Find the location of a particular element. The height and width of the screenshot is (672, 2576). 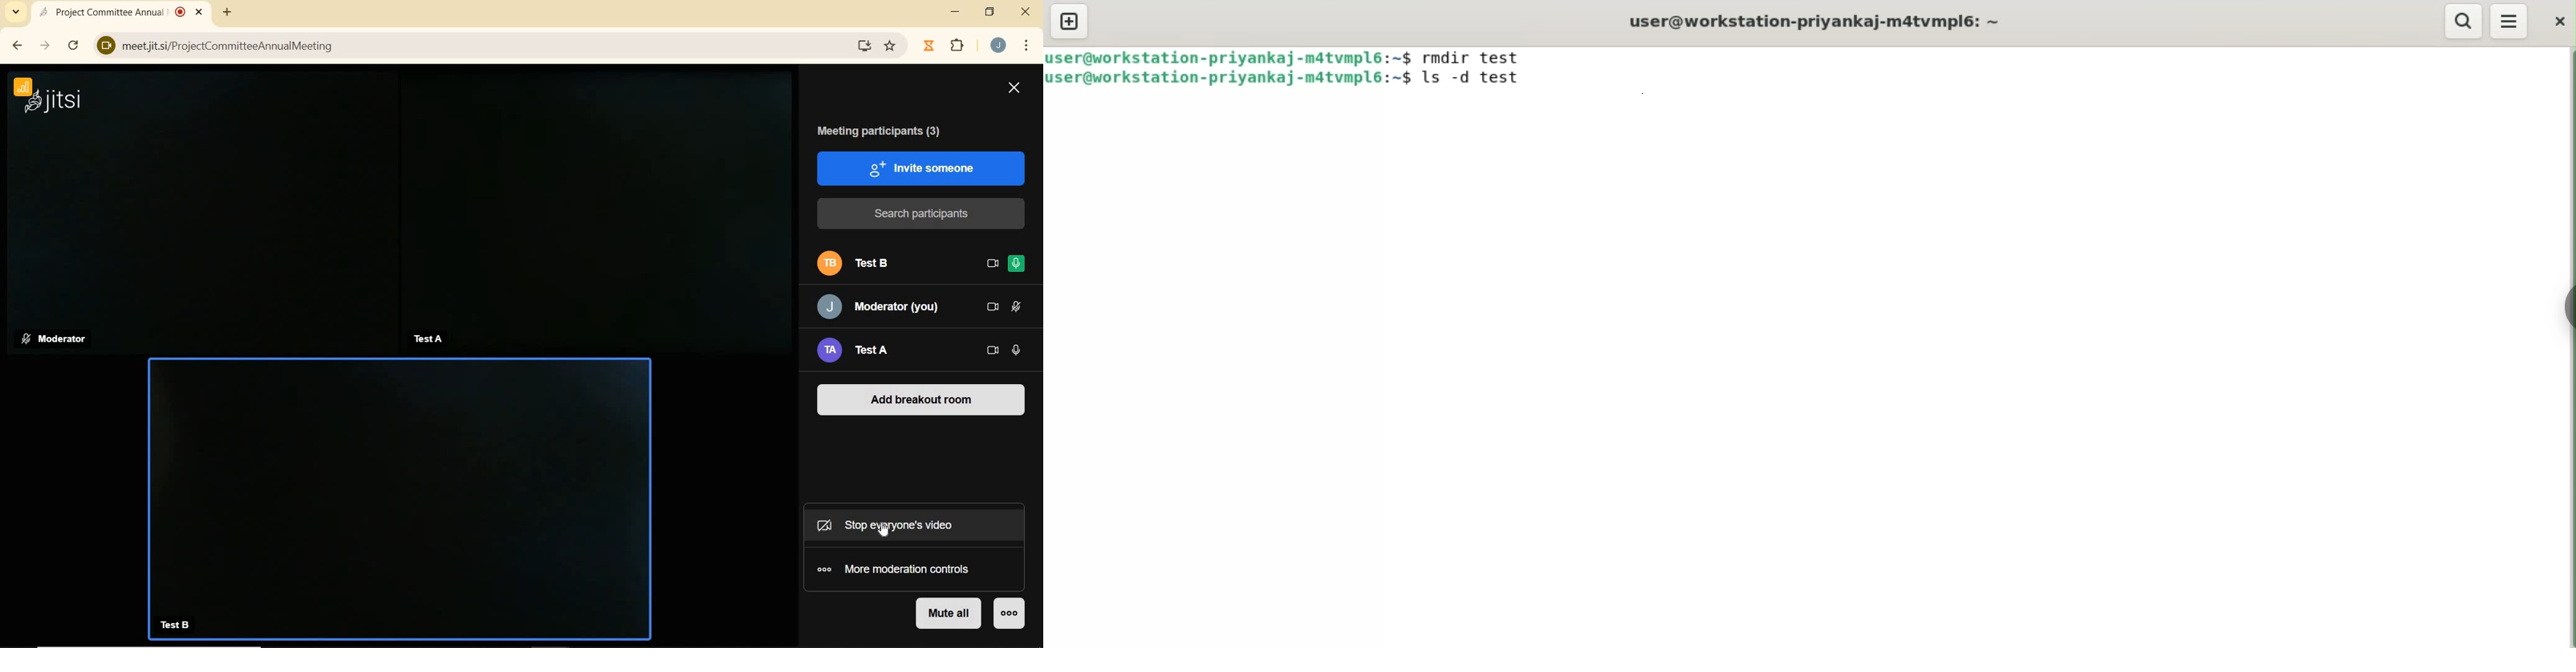

ADD BREAKOUT ROOM is located at coordinates (922, 398).